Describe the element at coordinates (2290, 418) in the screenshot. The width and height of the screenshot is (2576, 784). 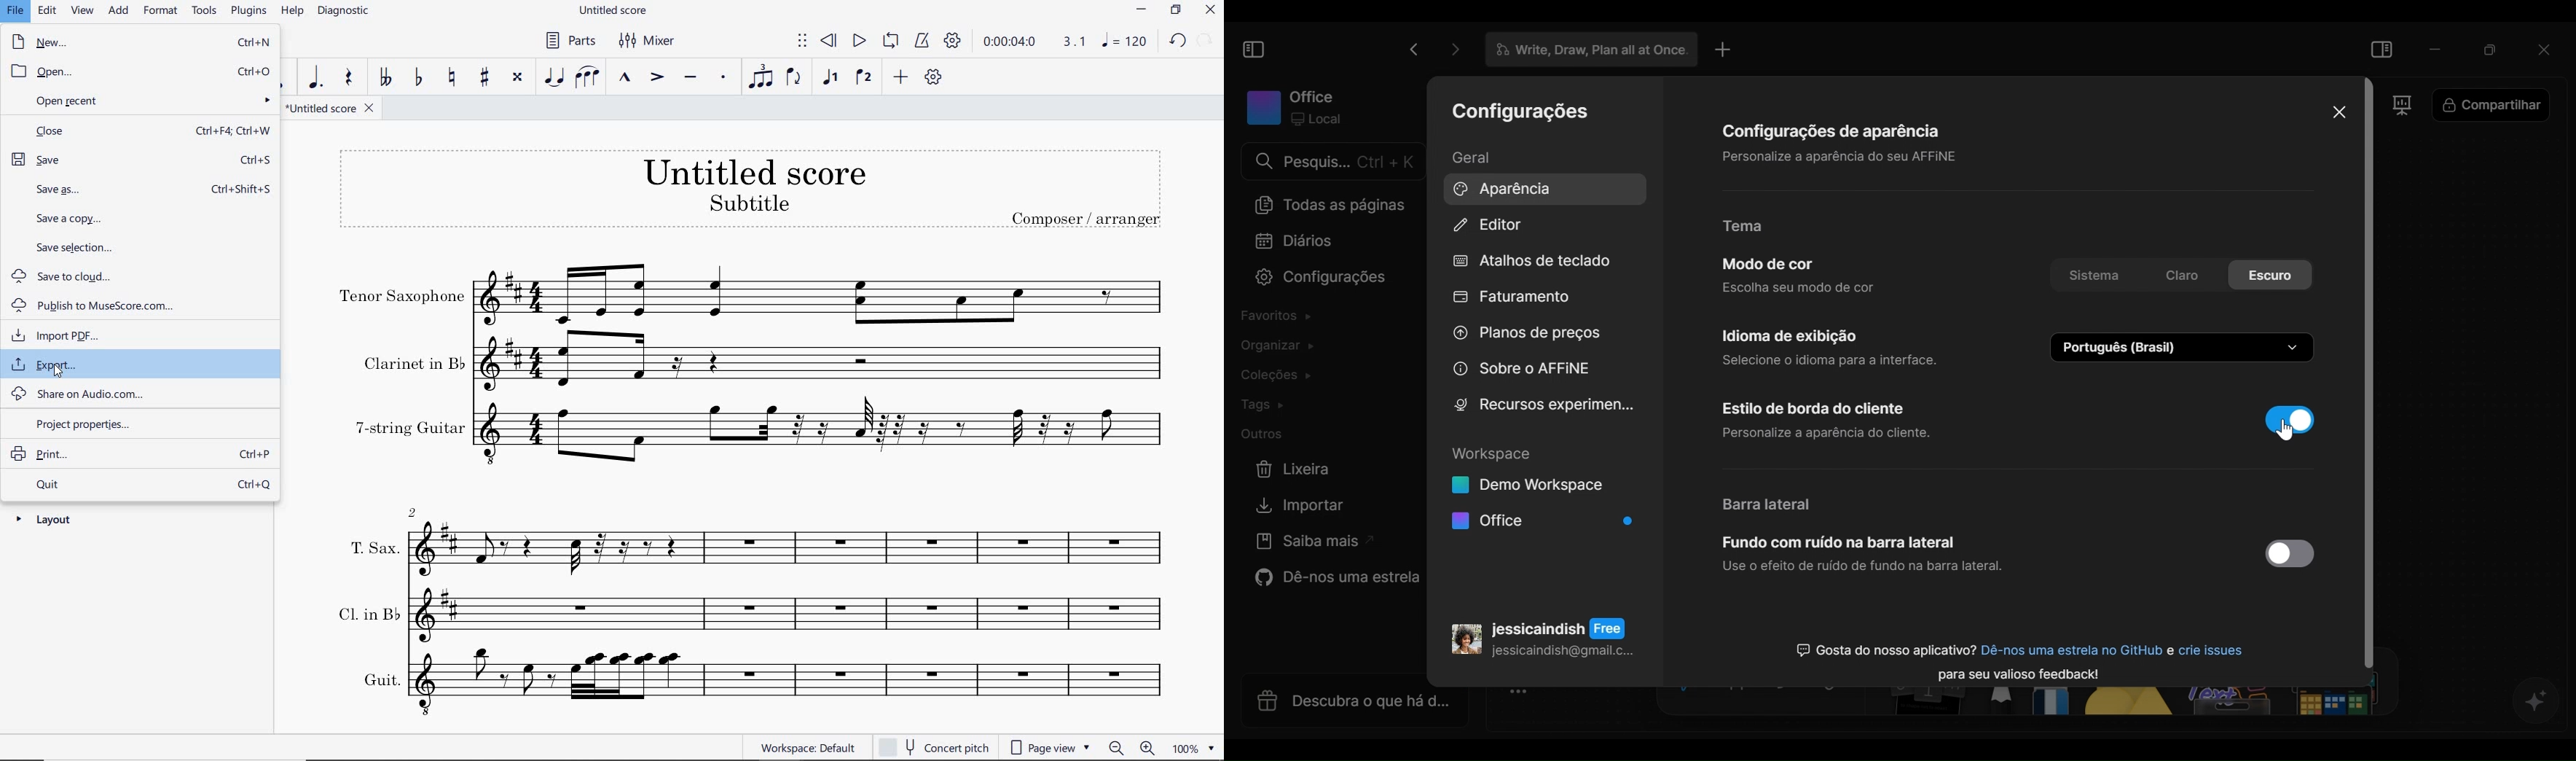
I see `toggle` at that location.